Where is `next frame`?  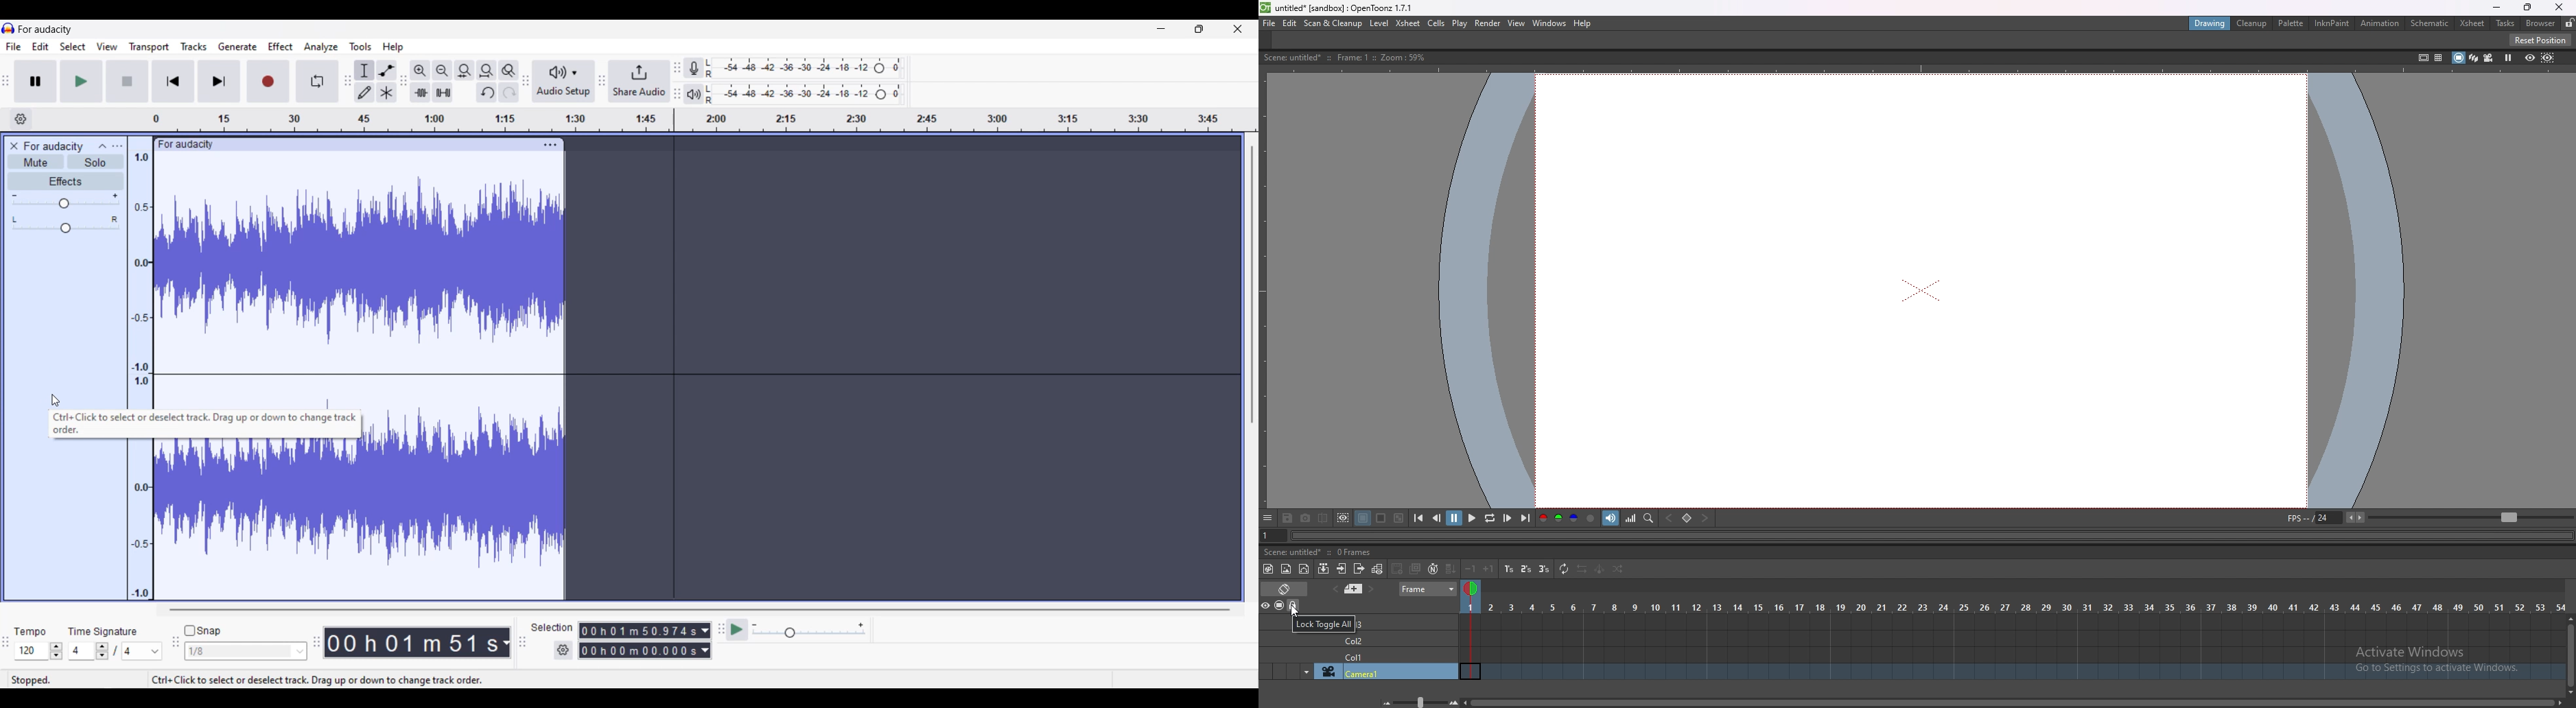 next frame is located at coordinates (1507, 518).